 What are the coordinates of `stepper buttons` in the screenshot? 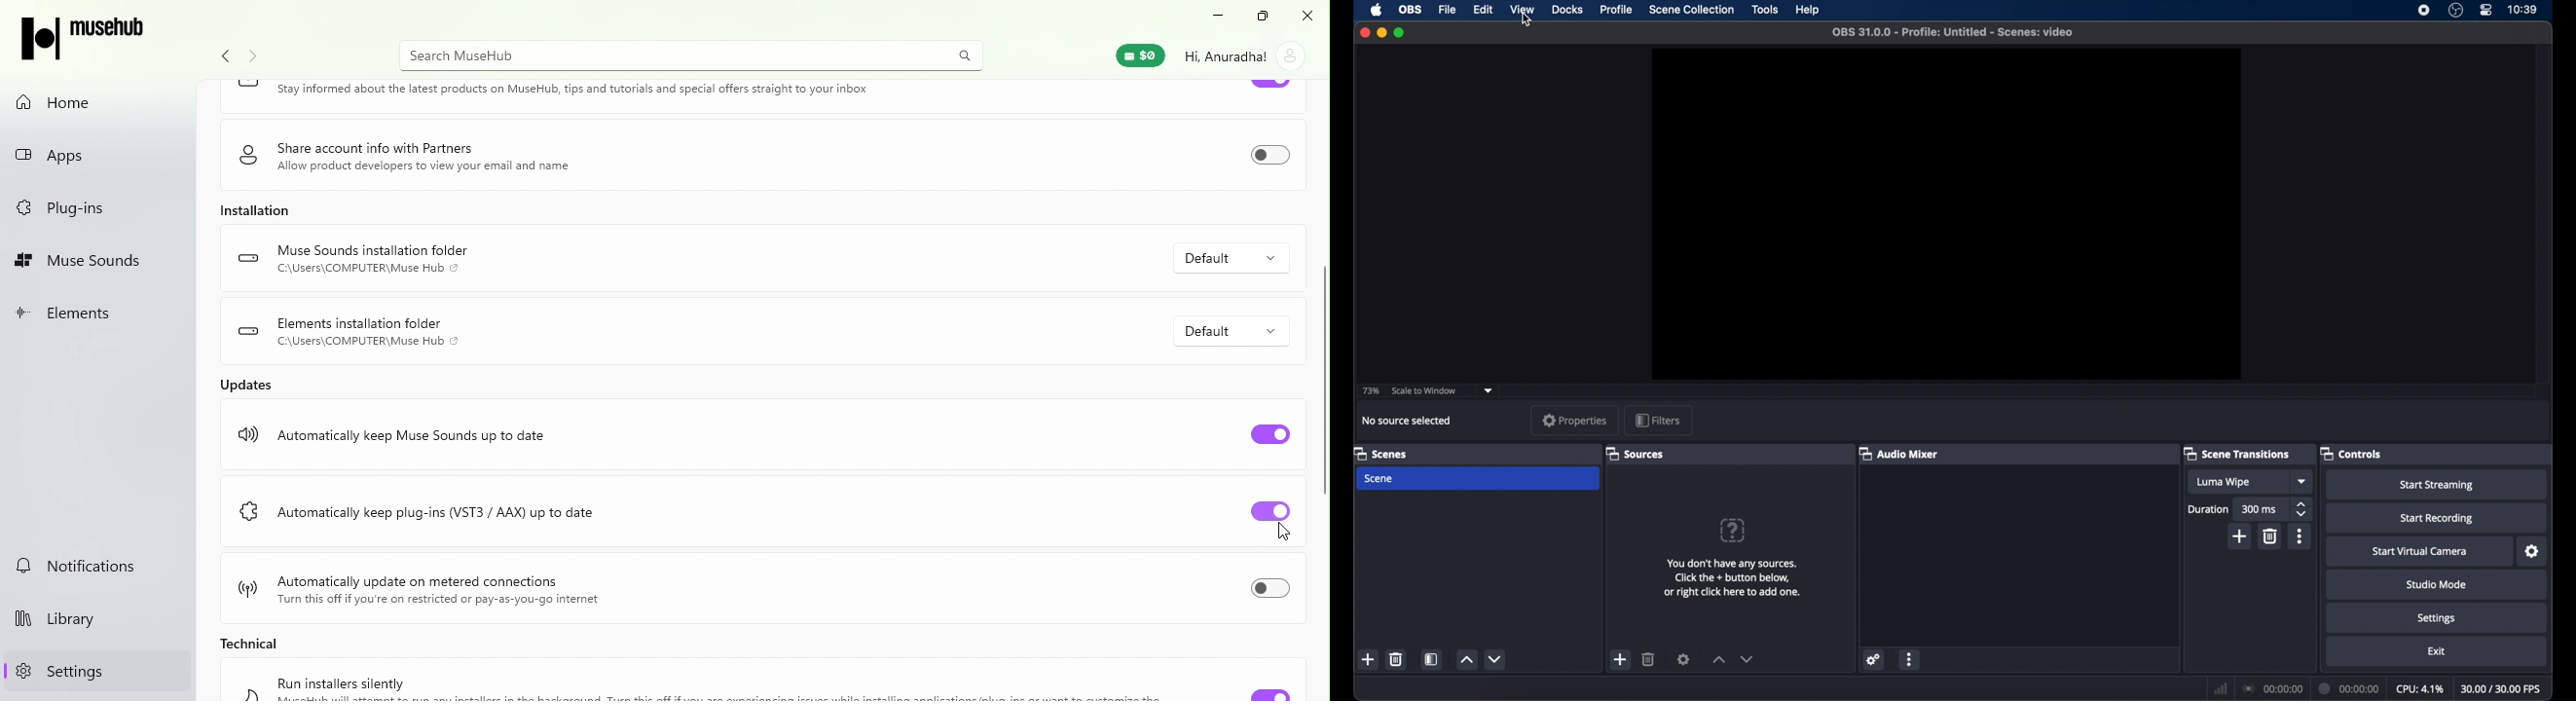 It's located at (2303, 510).